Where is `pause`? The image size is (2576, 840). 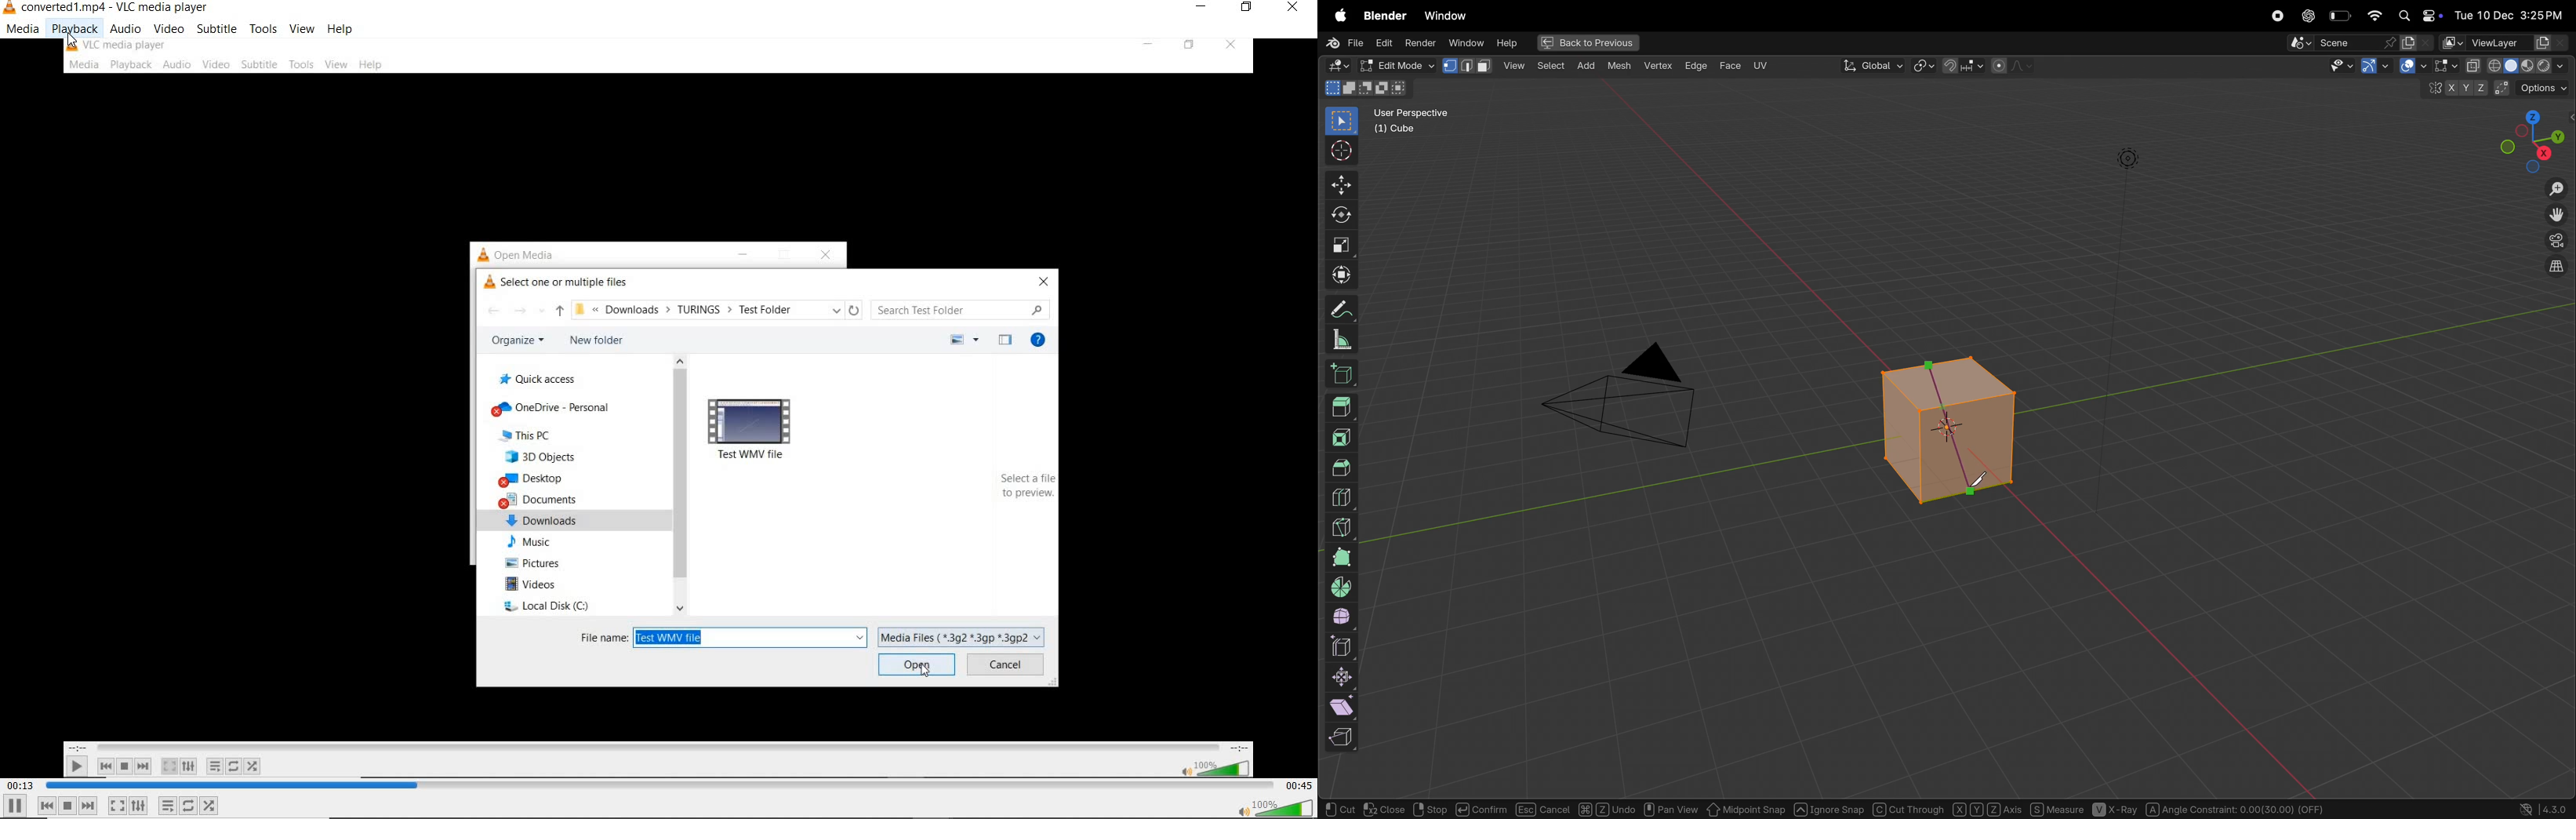 pause is located at coordinates (16, 806).